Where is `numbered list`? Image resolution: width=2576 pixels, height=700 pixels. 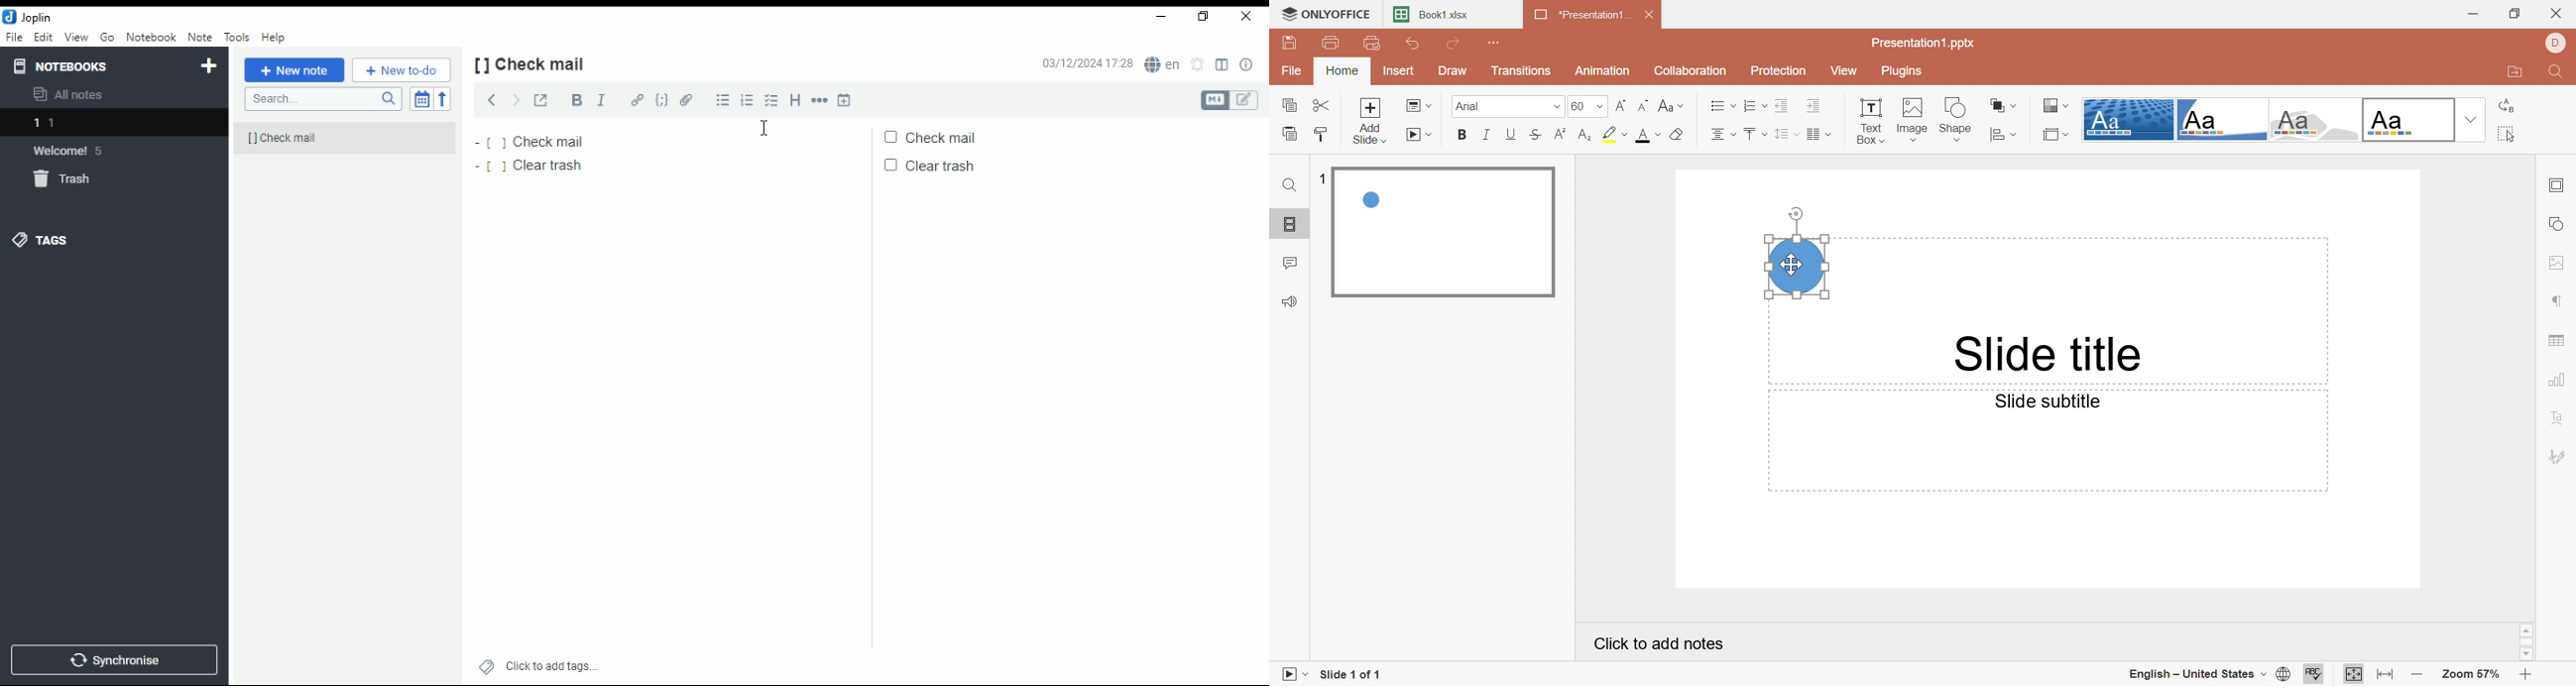
numbered list is located at coordinates (746, 101).